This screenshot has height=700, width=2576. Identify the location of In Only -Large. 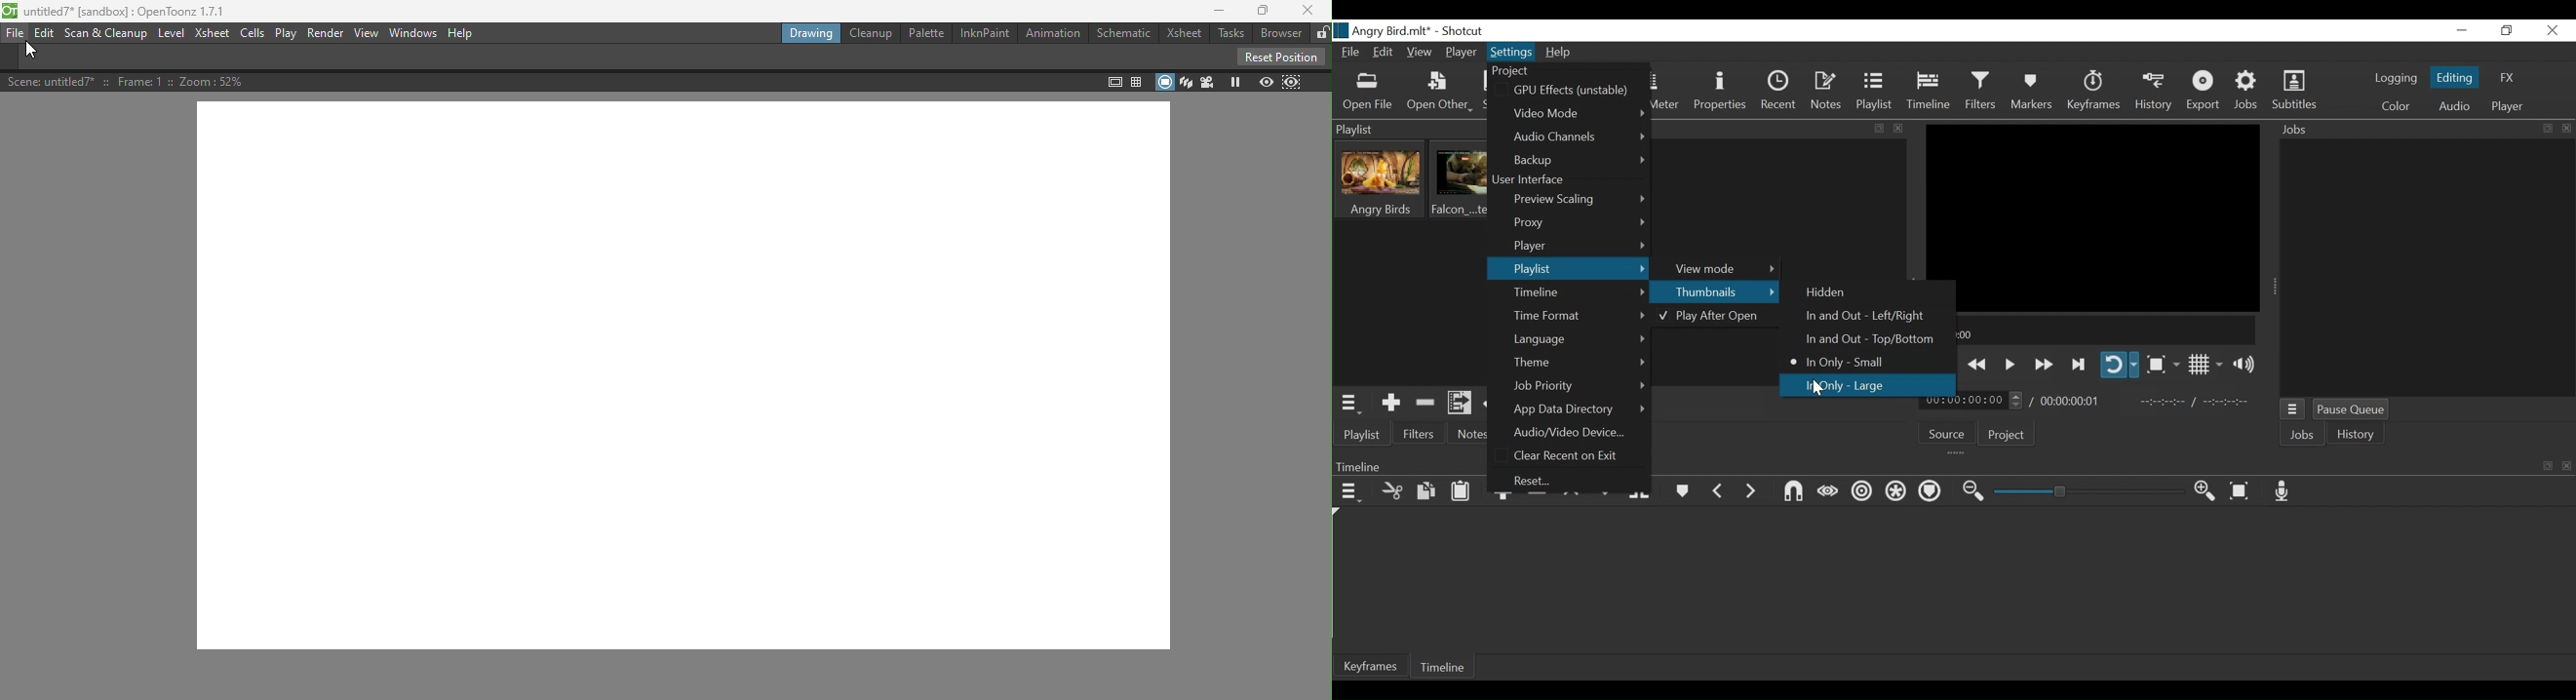
(1845, 385).